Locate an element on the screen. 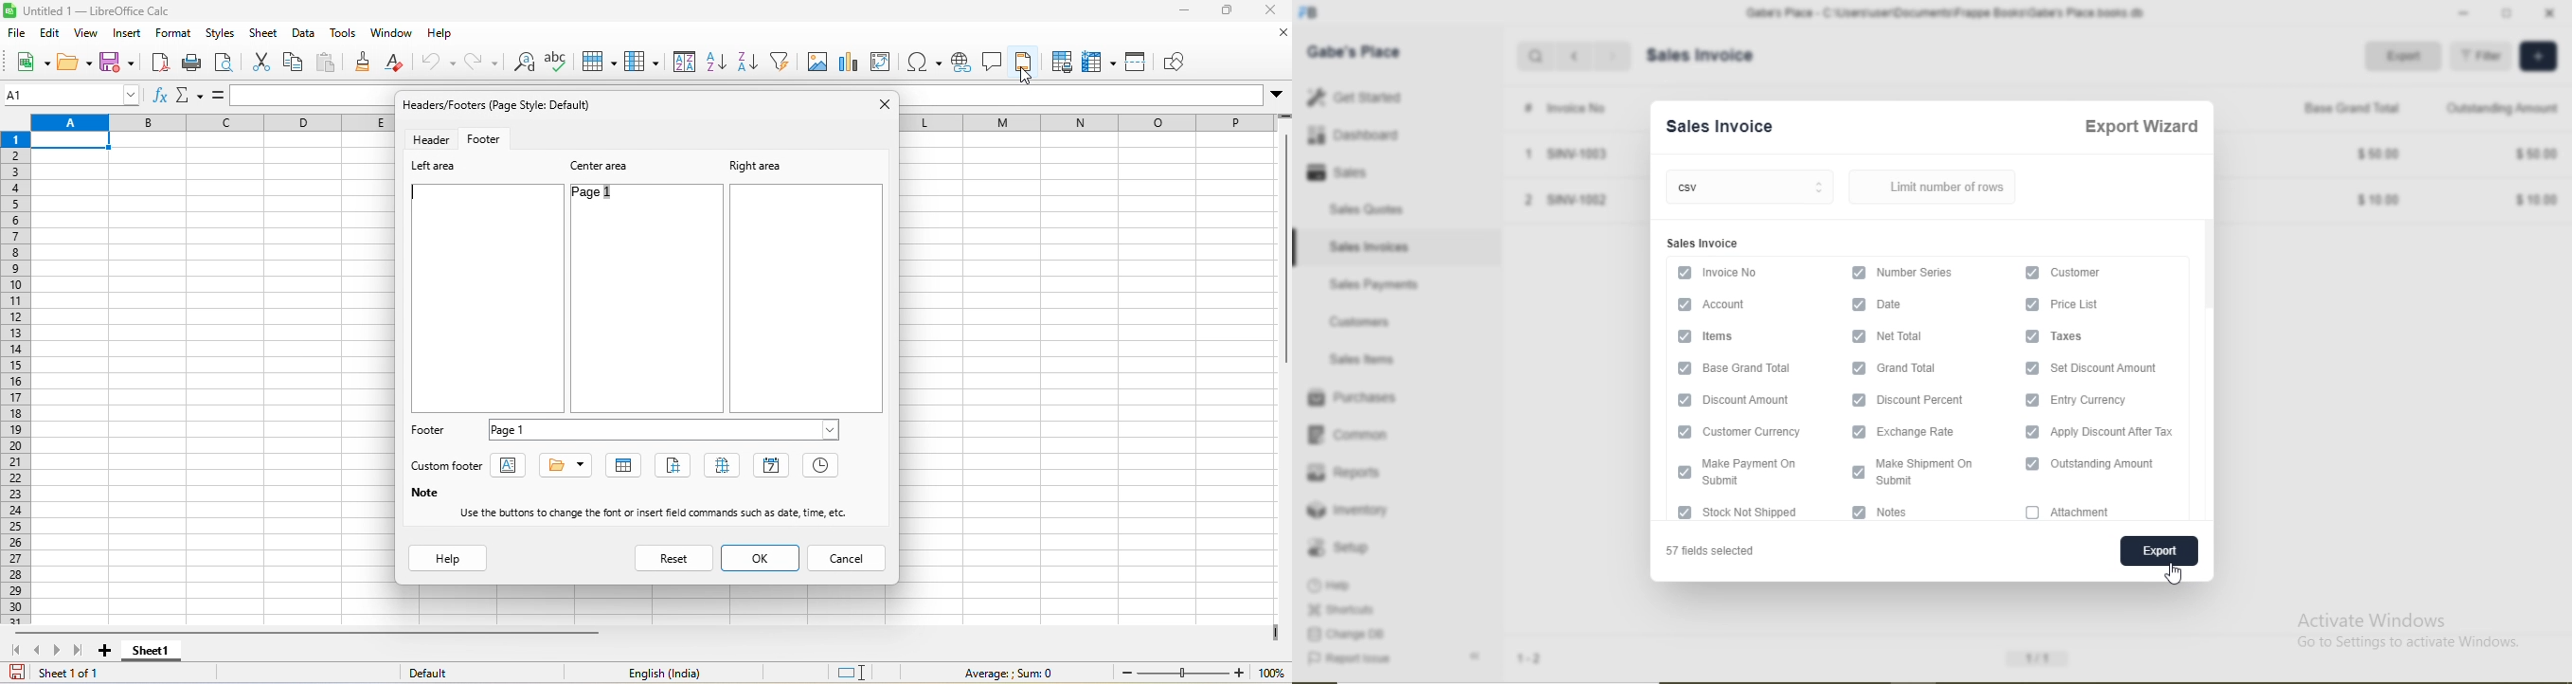  show draw function is located at coordinates (1181, 61).